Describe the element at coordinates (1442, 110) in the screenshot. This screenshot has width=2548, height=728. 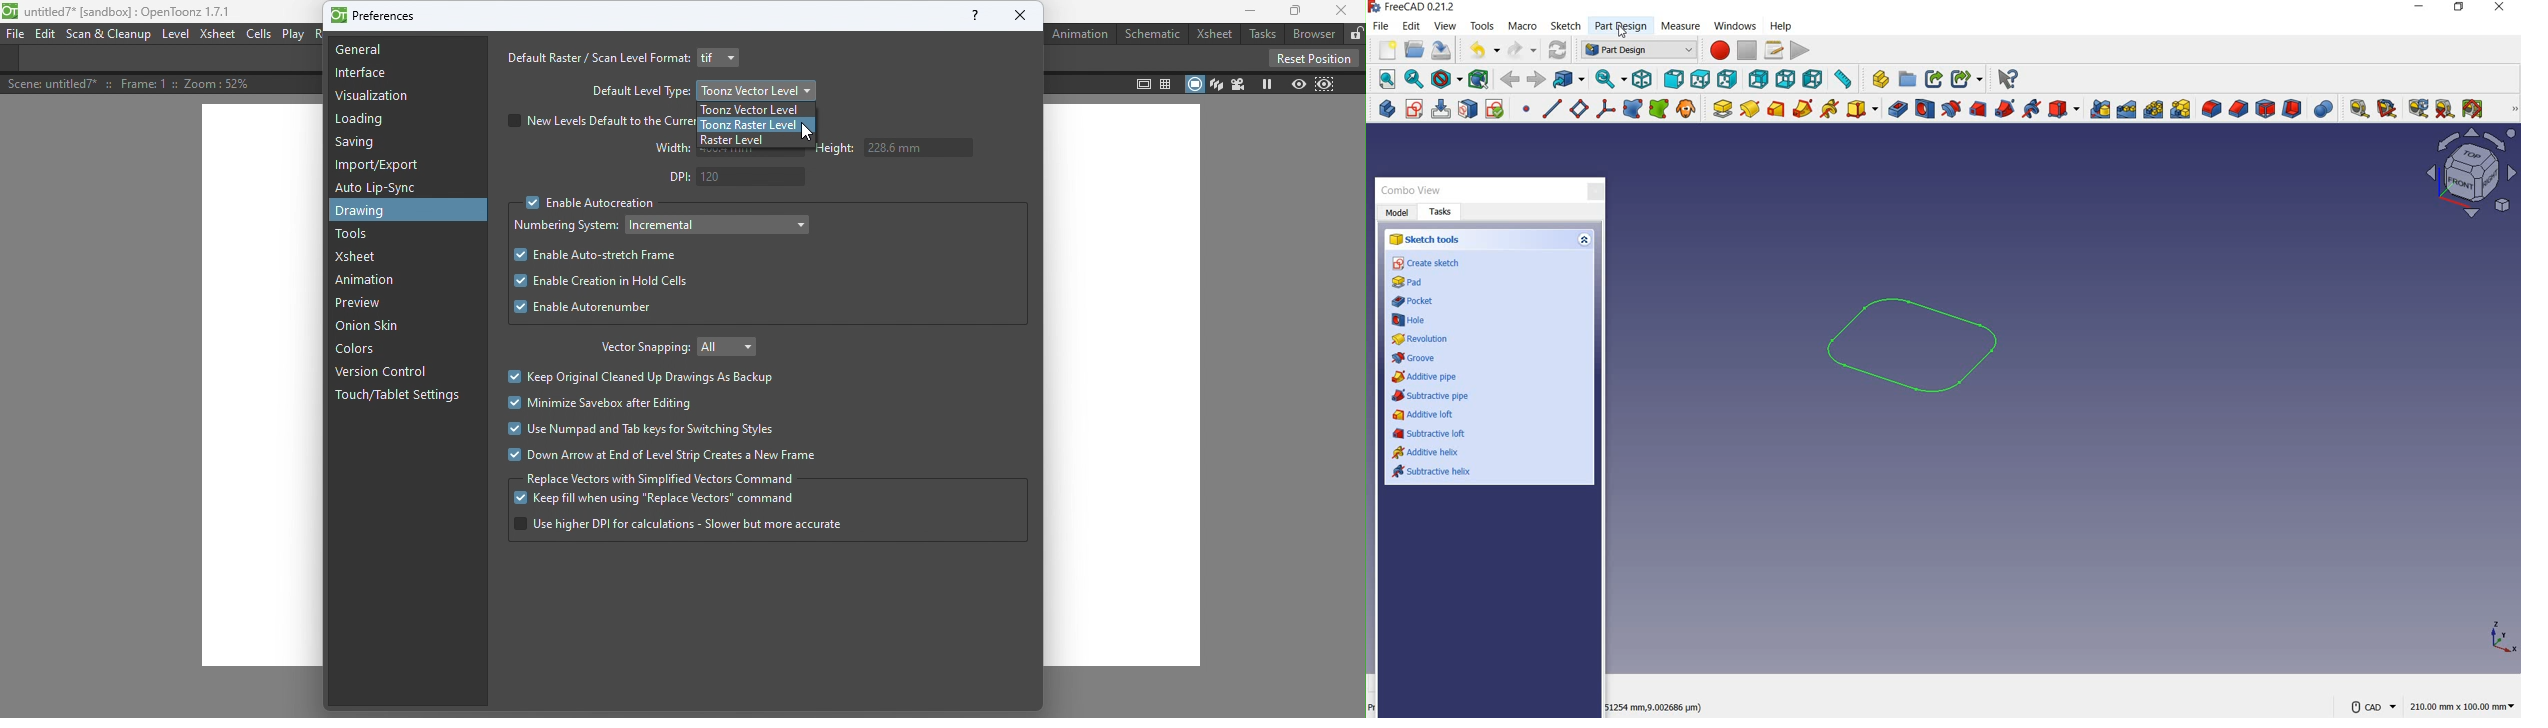
I see `edit sketch` at that location.